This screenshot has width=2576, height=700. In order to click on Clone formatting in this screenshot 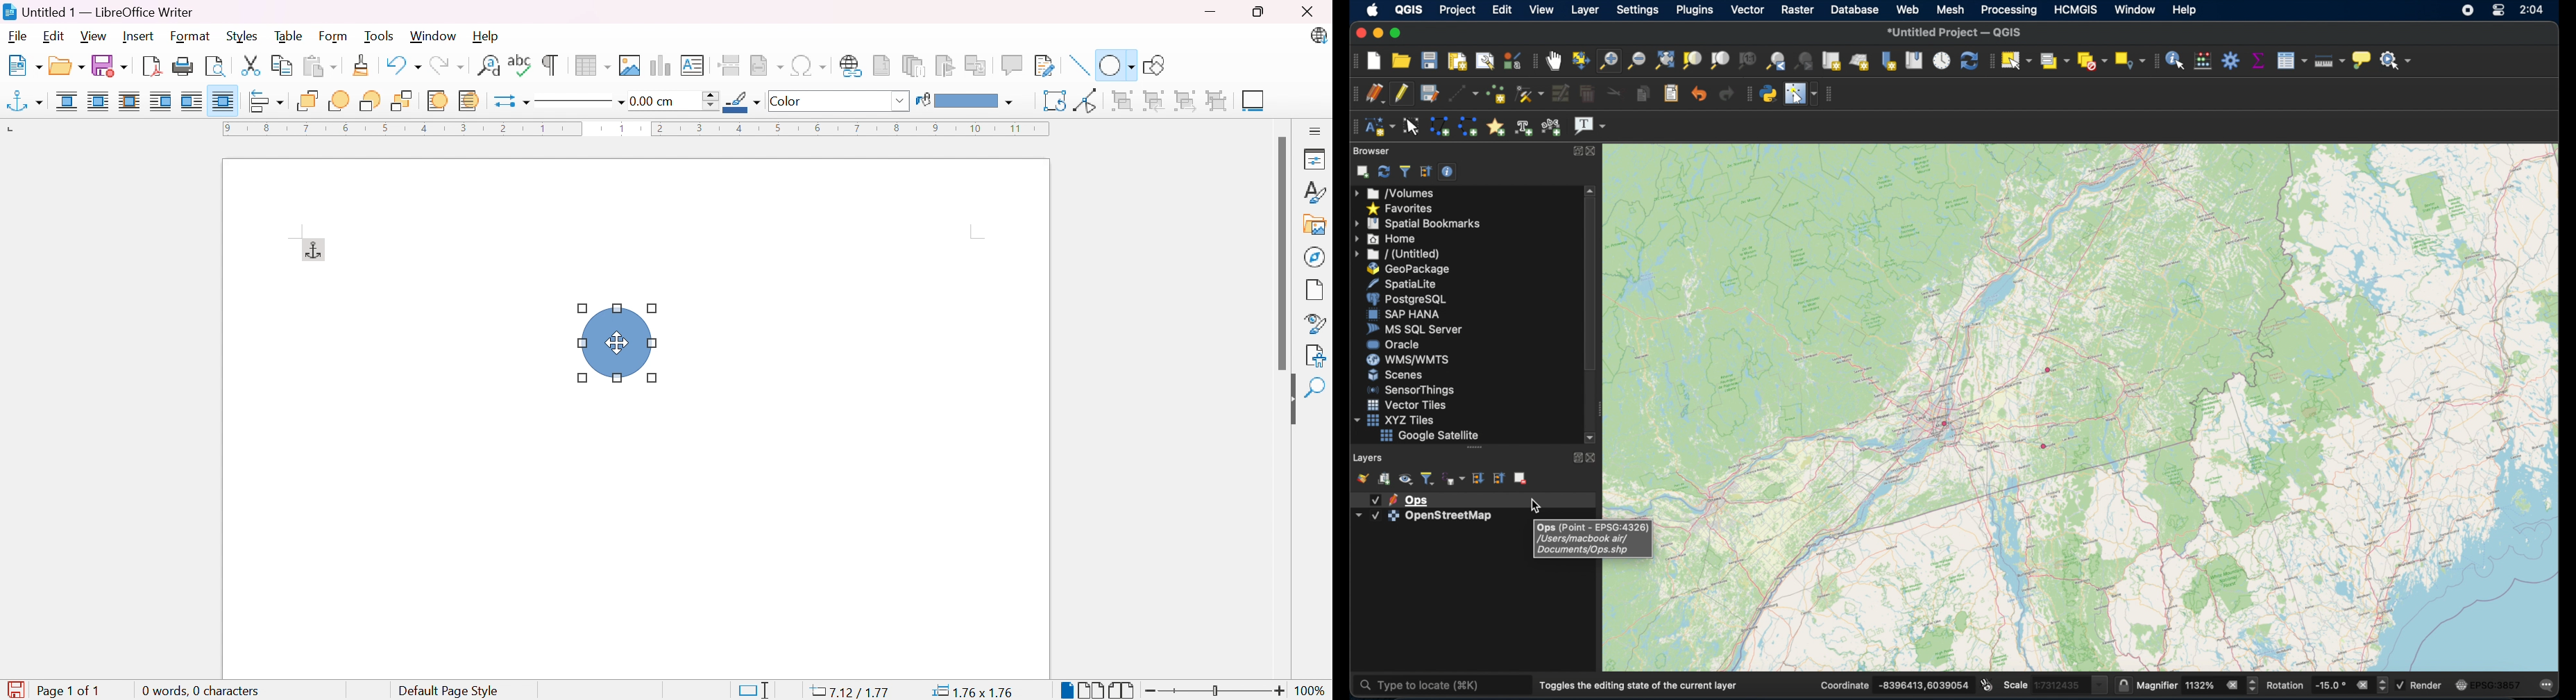, I will do `click(363, 65)`.